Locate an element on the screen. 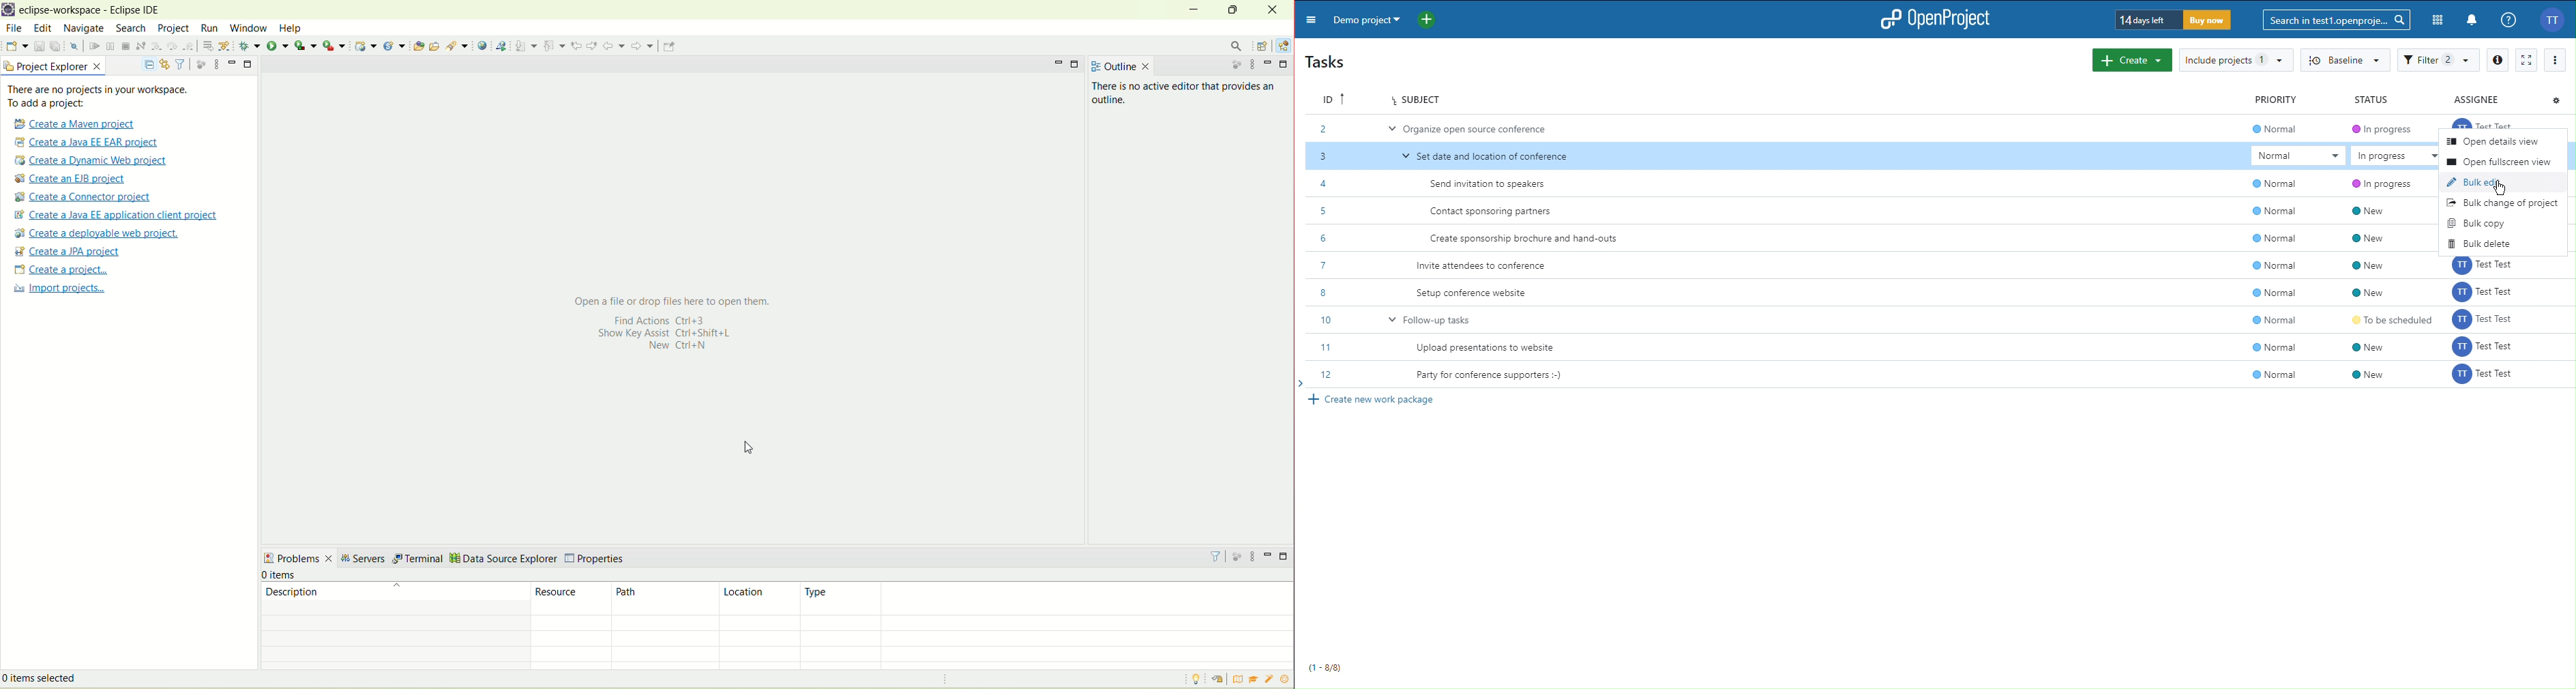 The height and width of the screenshot is (700, 2576). Create sponsorship brochure and hand-outs is located at coordinates (1529, 240).